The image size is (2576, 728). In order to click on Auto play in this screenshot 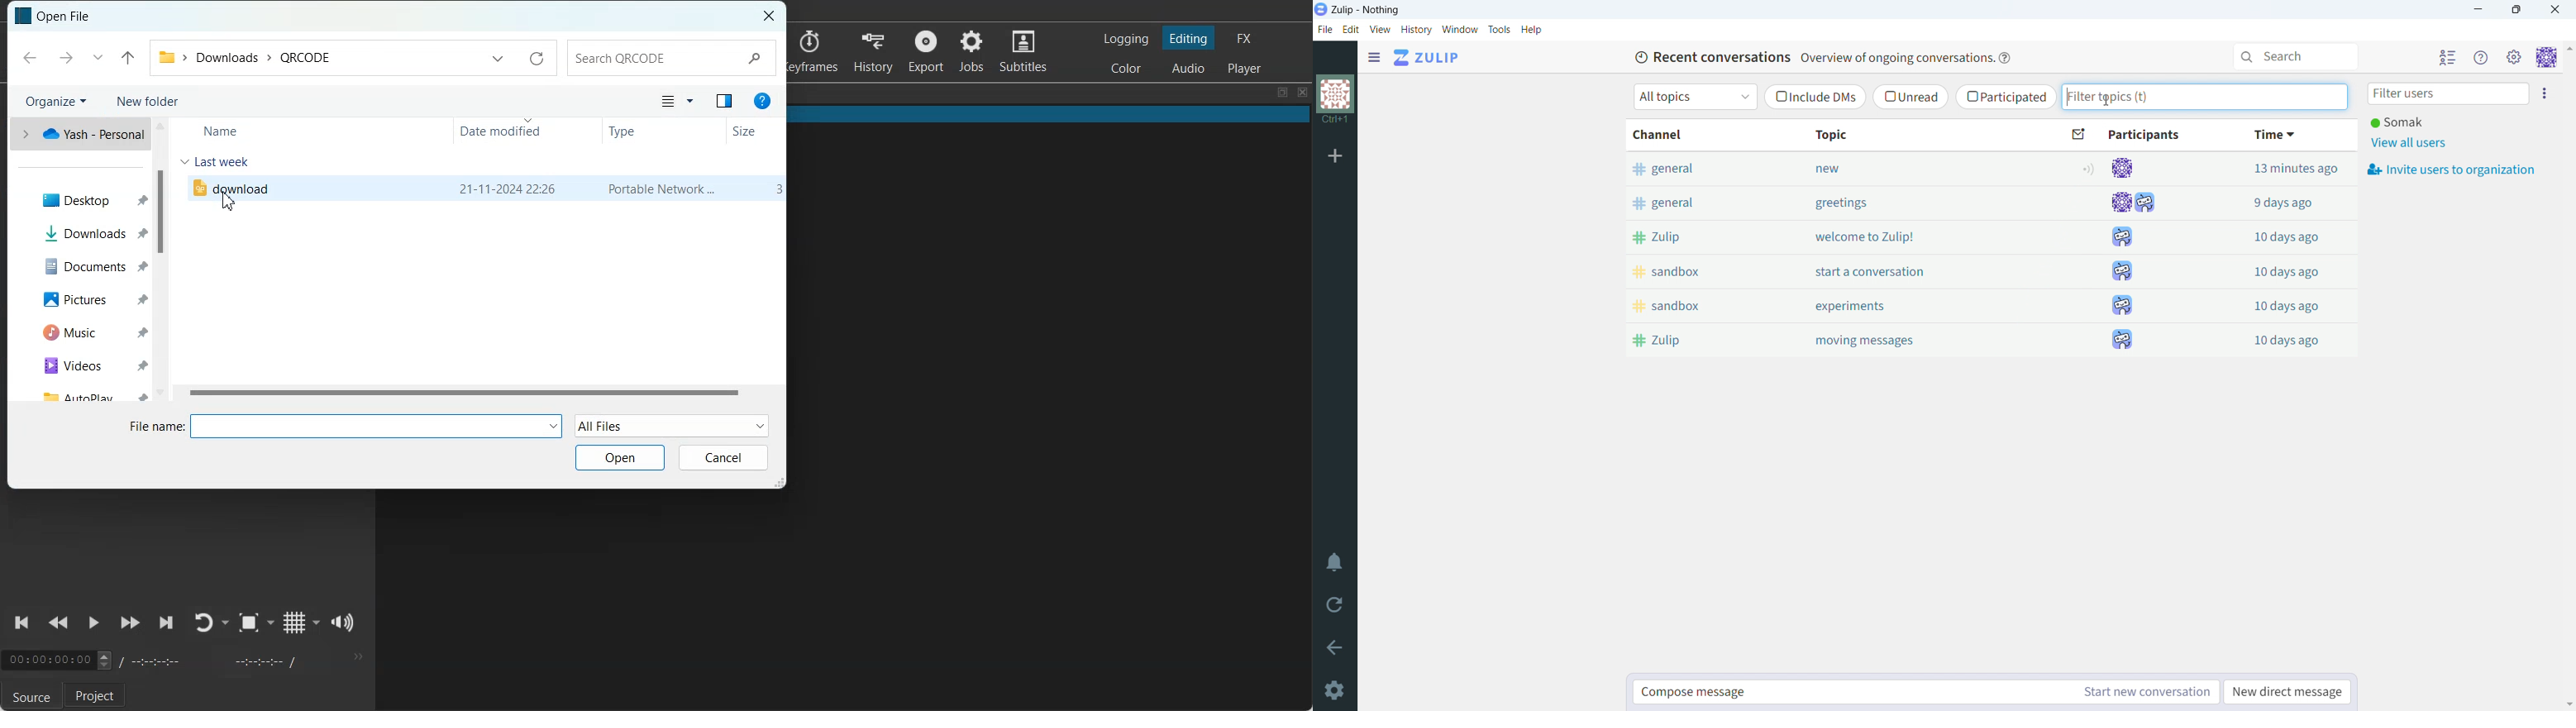, I will do `click(87, 396)`.